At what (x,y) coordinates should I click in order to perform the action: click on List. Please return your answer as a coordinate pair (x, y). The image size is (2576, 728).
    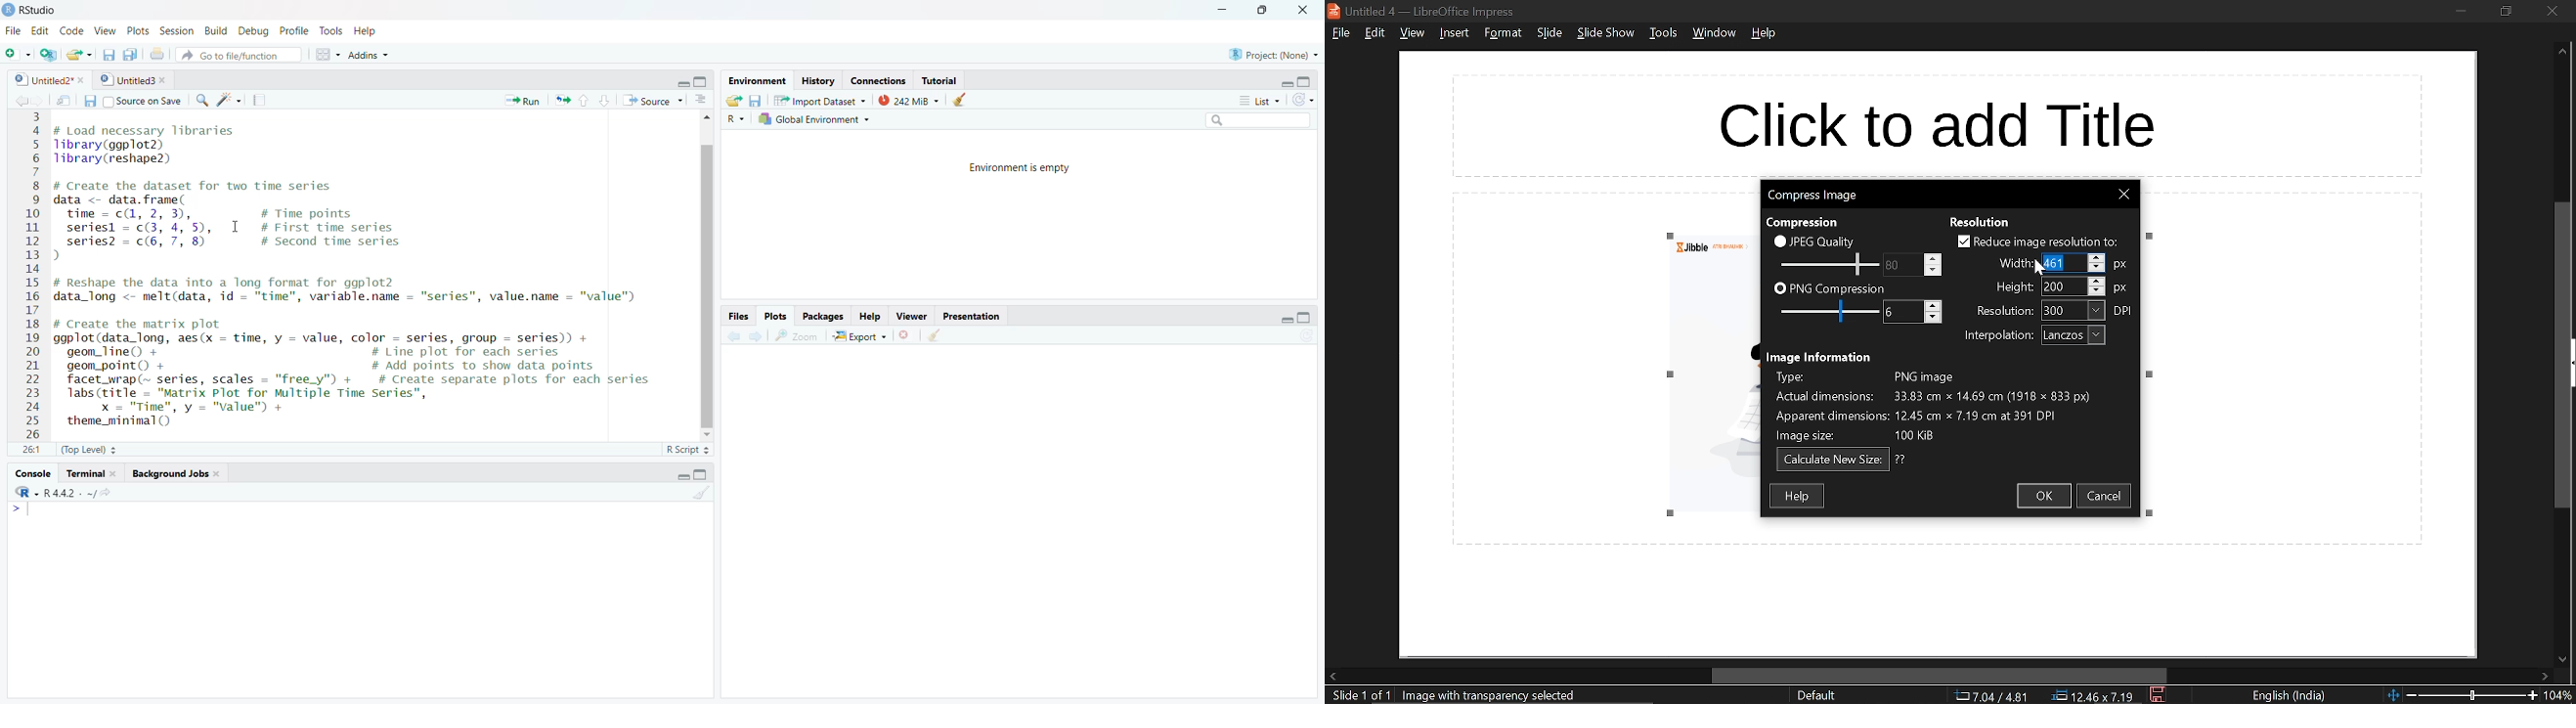
    Looking at the image, I should click on (1261, 101).